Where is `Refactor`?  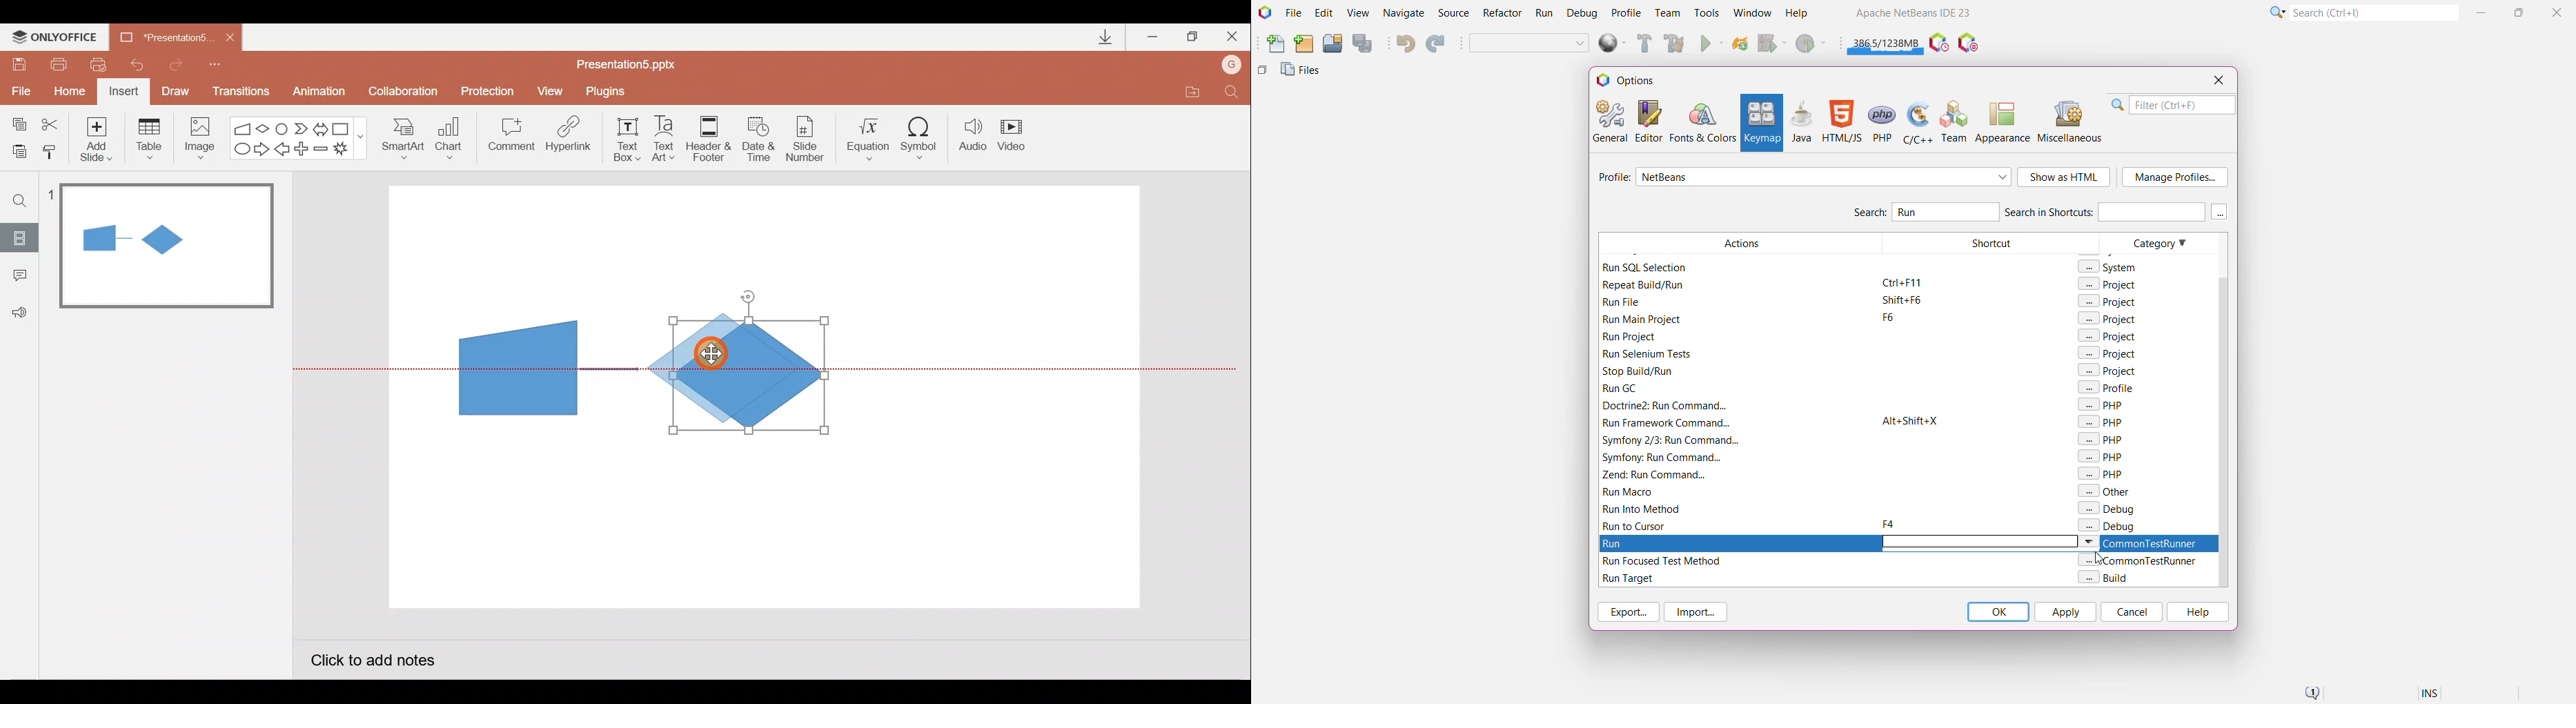 Refactor is located at coordinates (1504, 14).